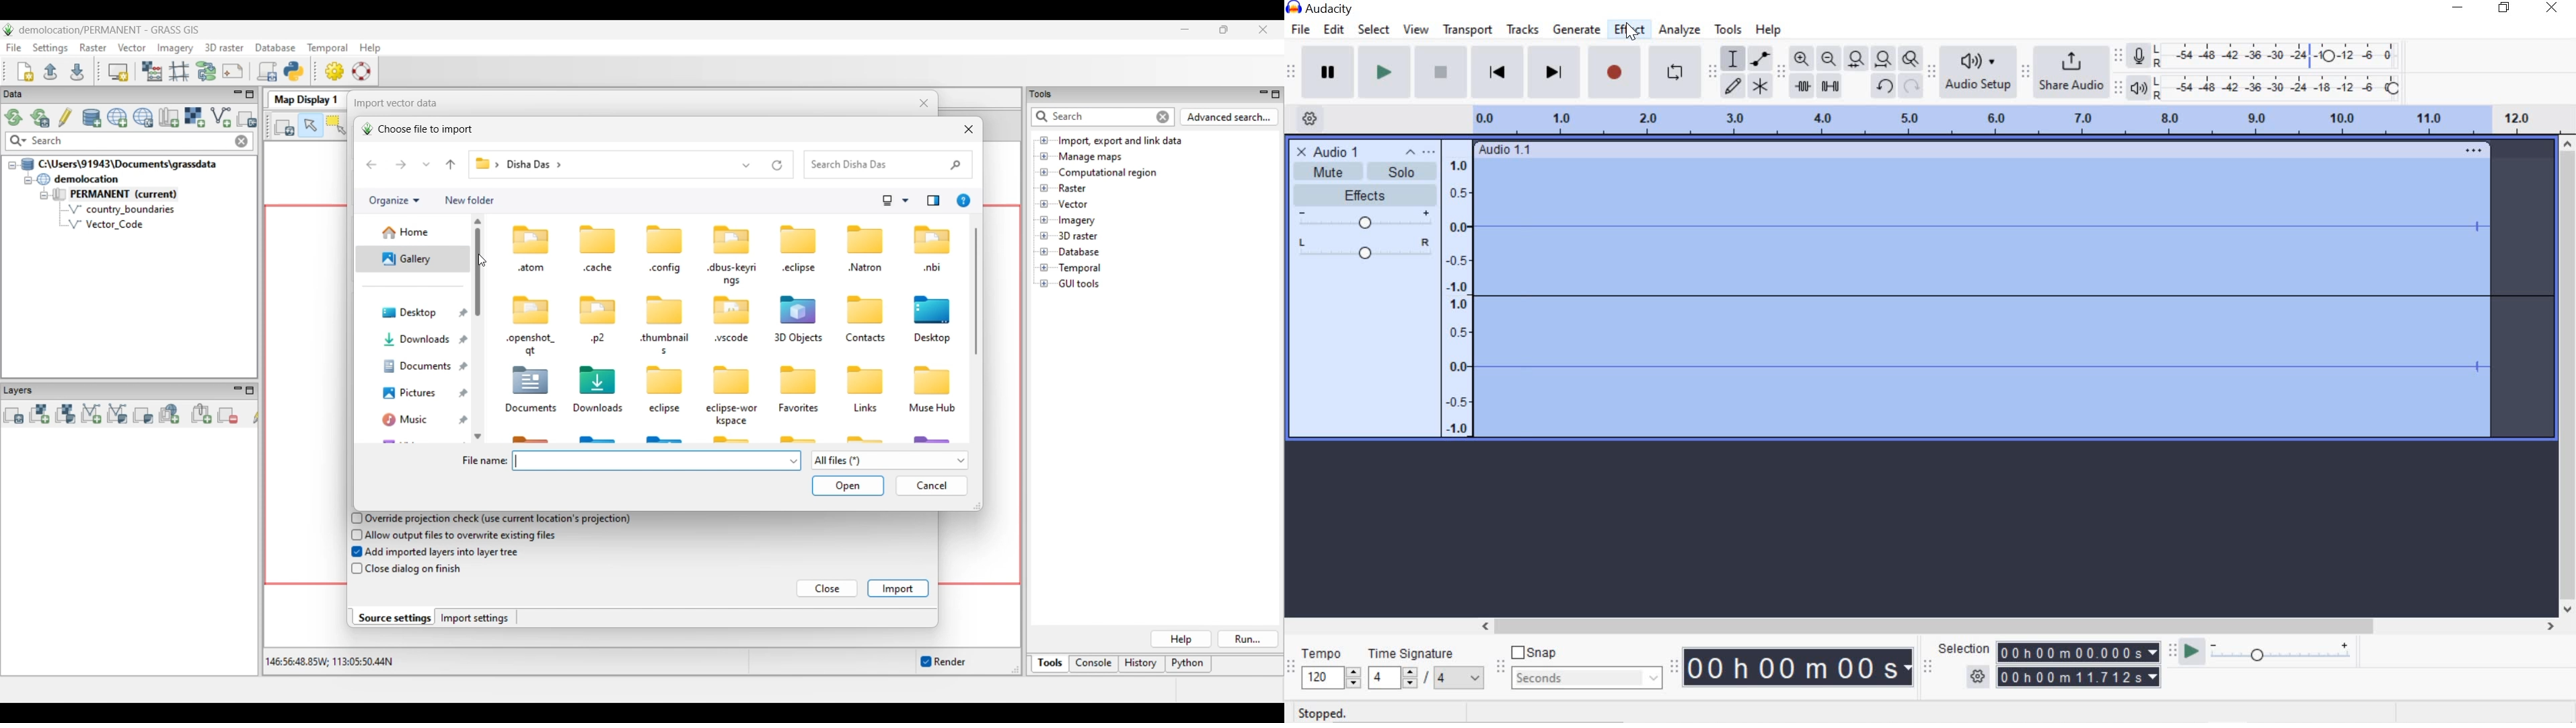 The image size is (2576, 728). What do you see at coordinates (2121, 86) in the screenshot?
I see `Playback meter toolbar` at bounding box center [2121, 86].